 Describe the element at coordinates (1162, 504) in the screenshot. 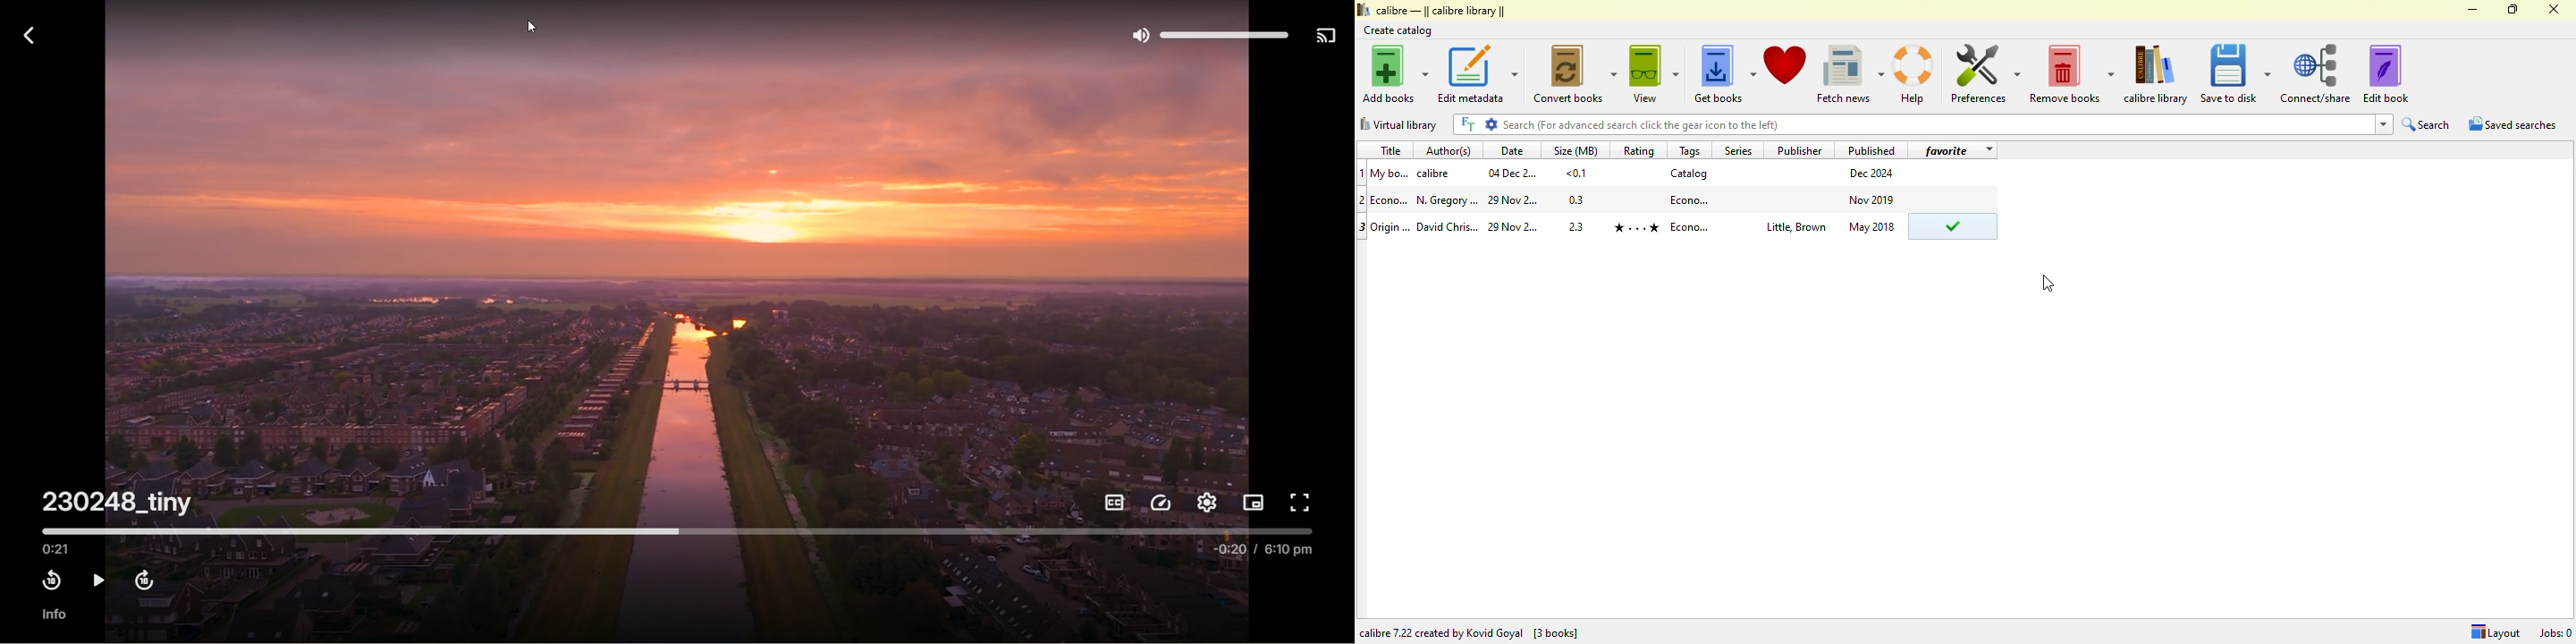

I see `playback speed` at that location.